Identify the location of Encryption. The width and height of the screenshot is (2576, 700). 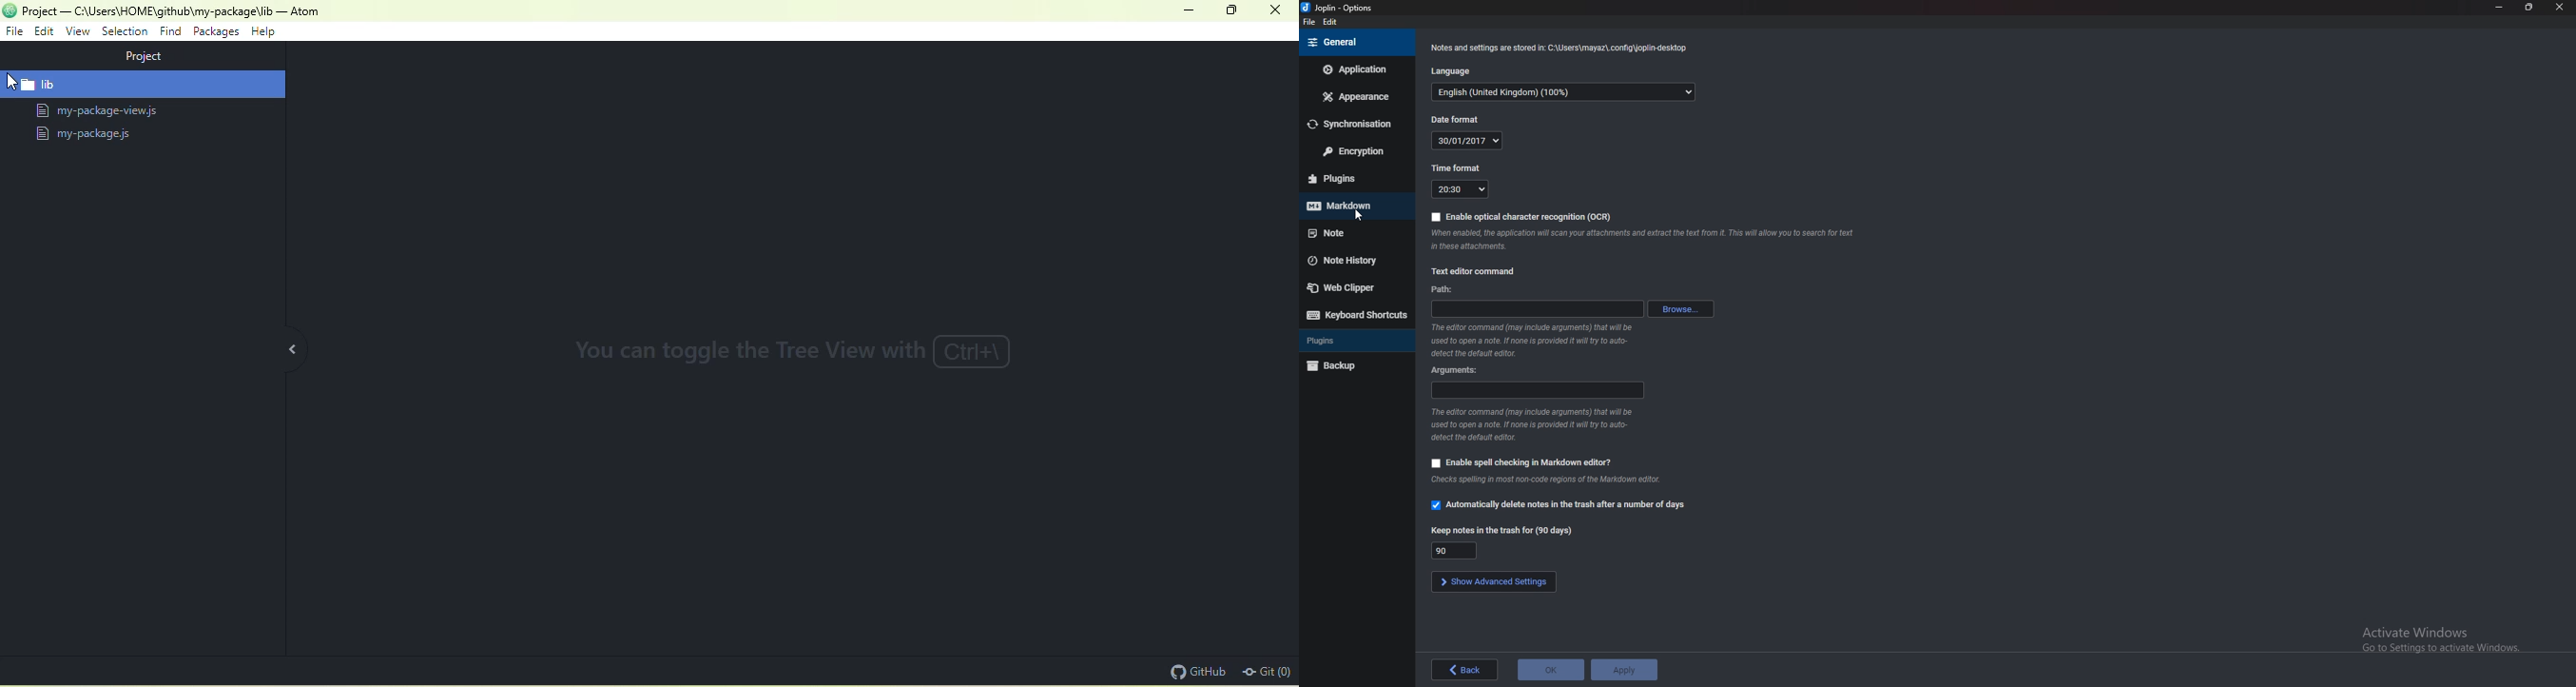
(1357, 152).